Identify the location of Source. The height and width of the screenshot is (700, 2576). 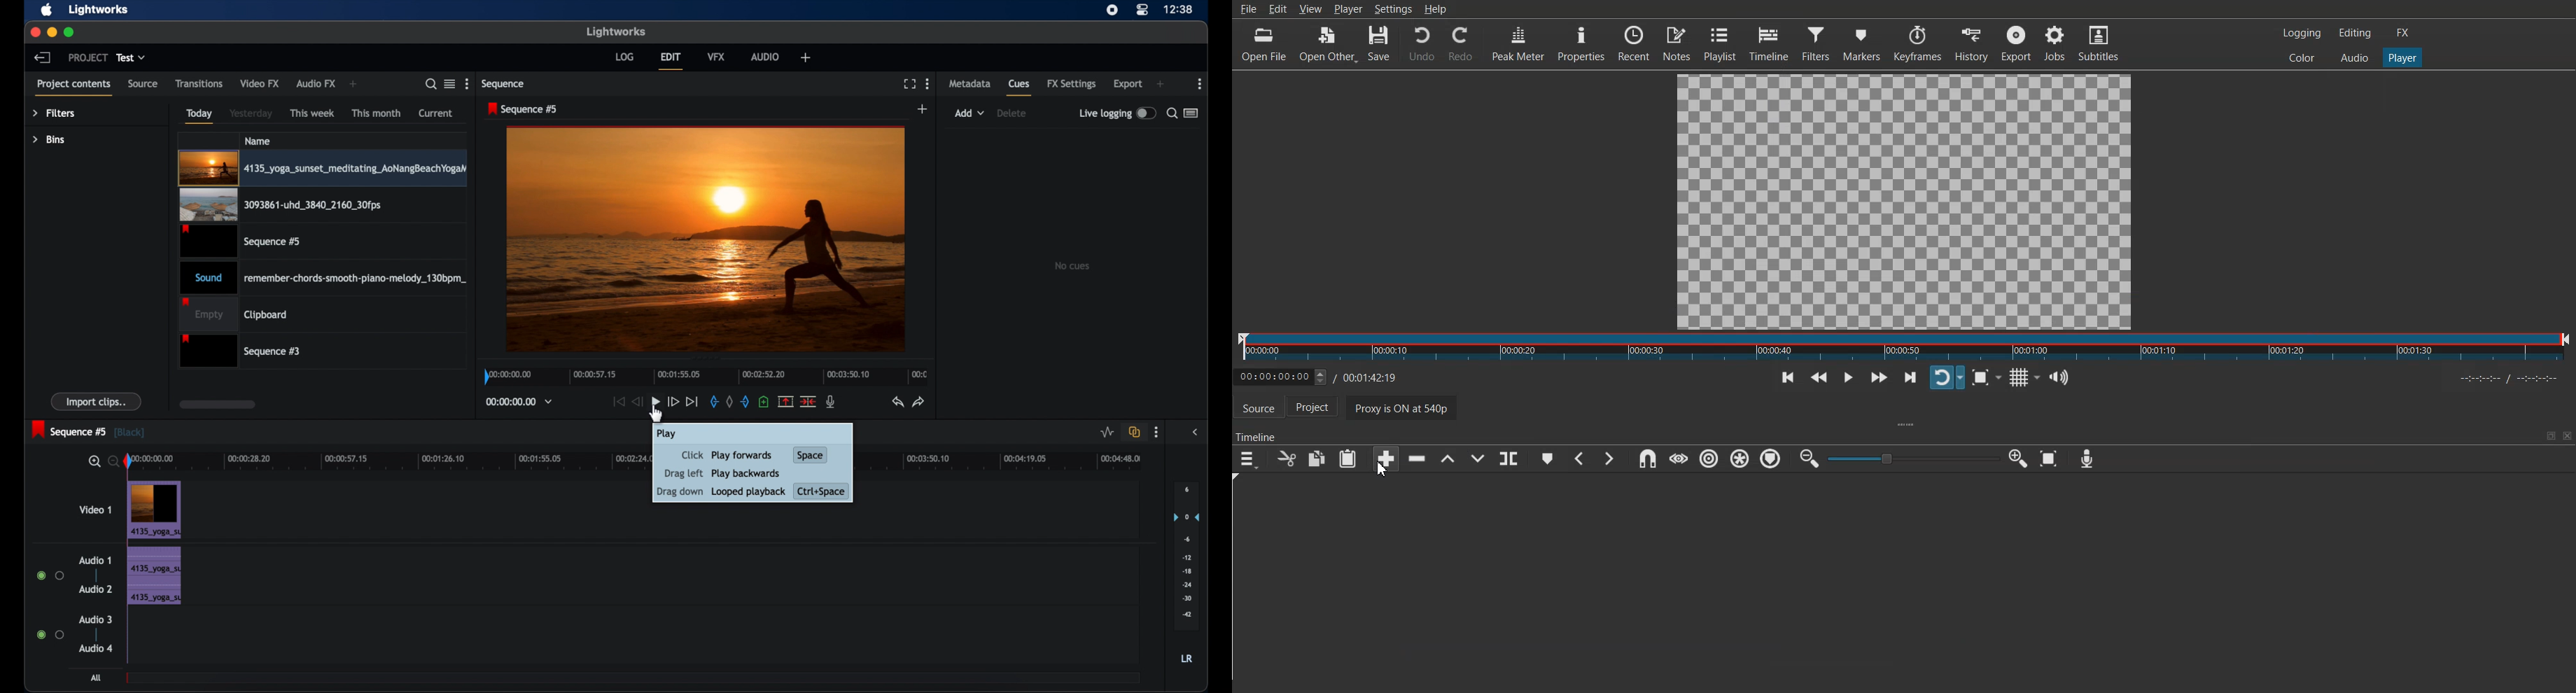
(1259, 408).